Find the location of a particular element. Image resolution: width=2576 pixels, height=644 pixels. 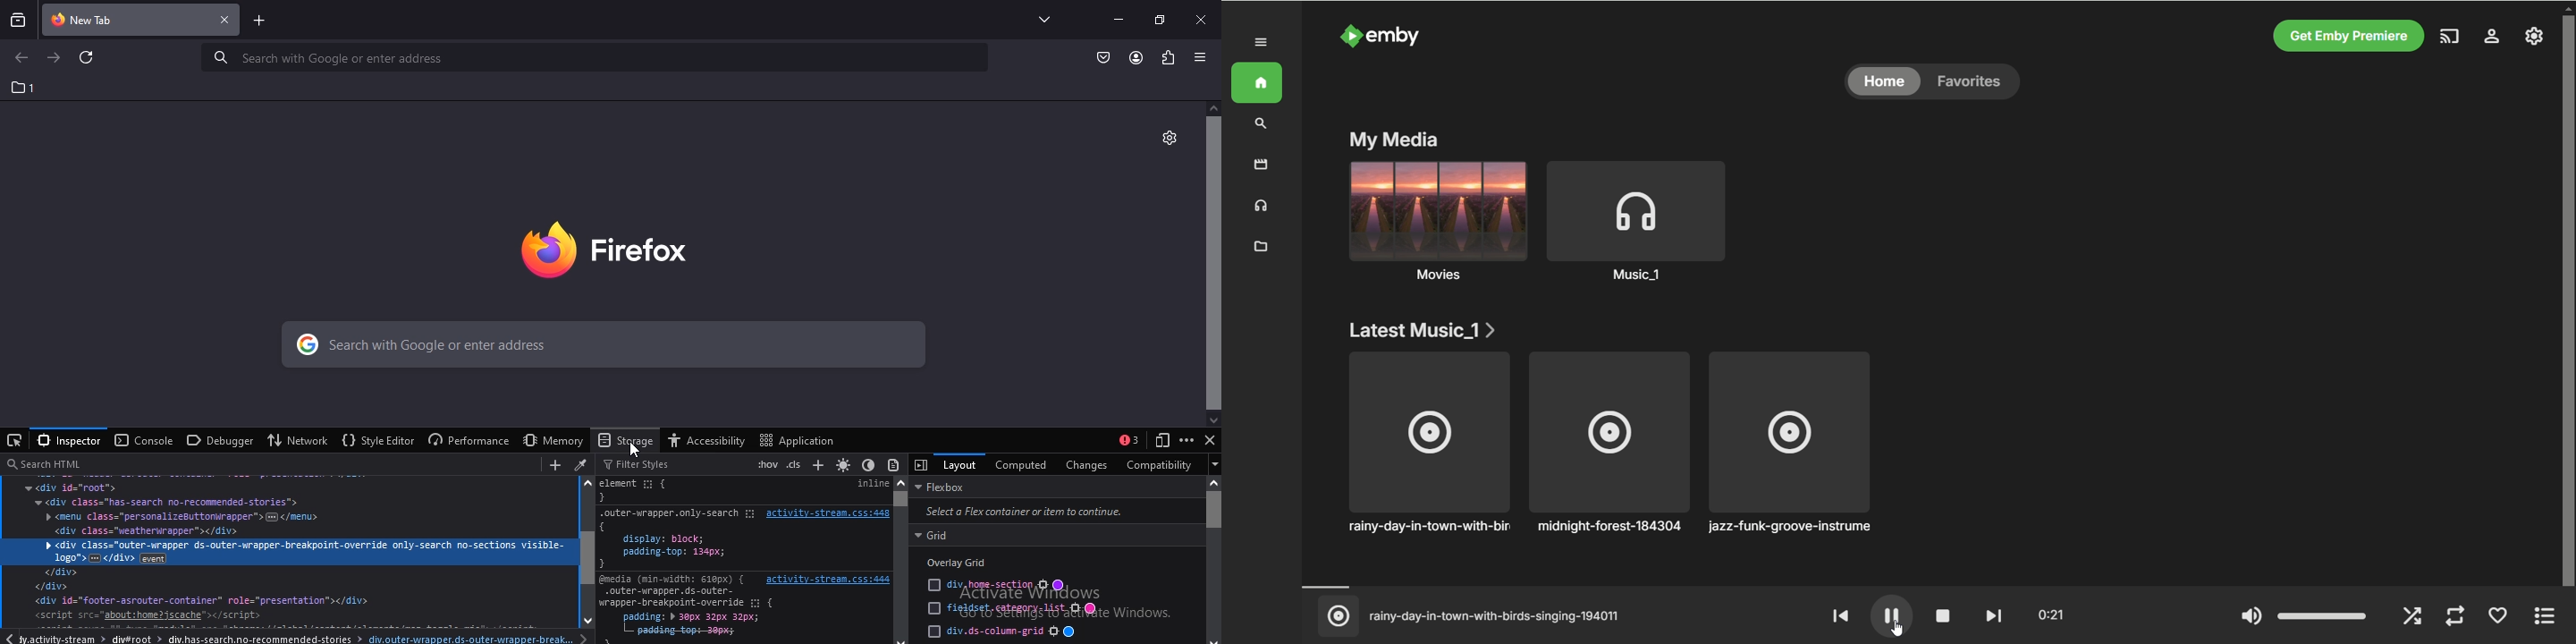

repeat mode is located at coordinates (2457, 617).